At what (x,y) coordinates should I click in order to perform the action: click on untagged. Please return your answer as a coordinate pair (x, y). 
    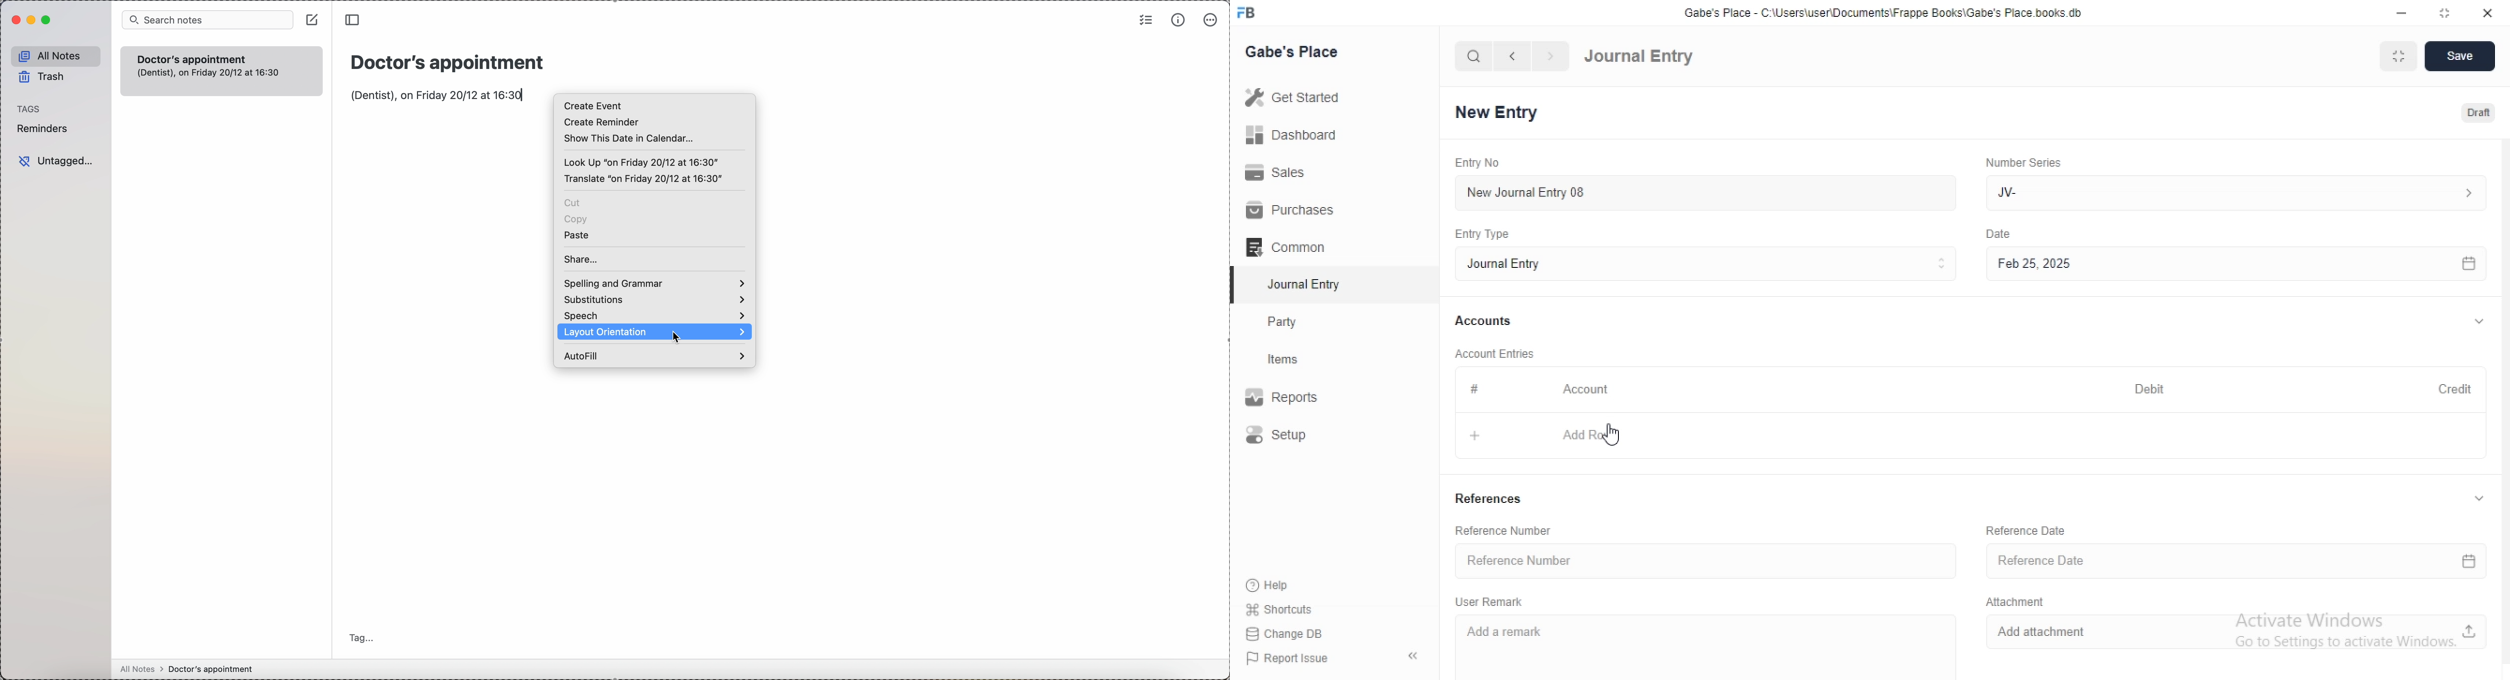
    Looking at the image, I should click on (55, 161).